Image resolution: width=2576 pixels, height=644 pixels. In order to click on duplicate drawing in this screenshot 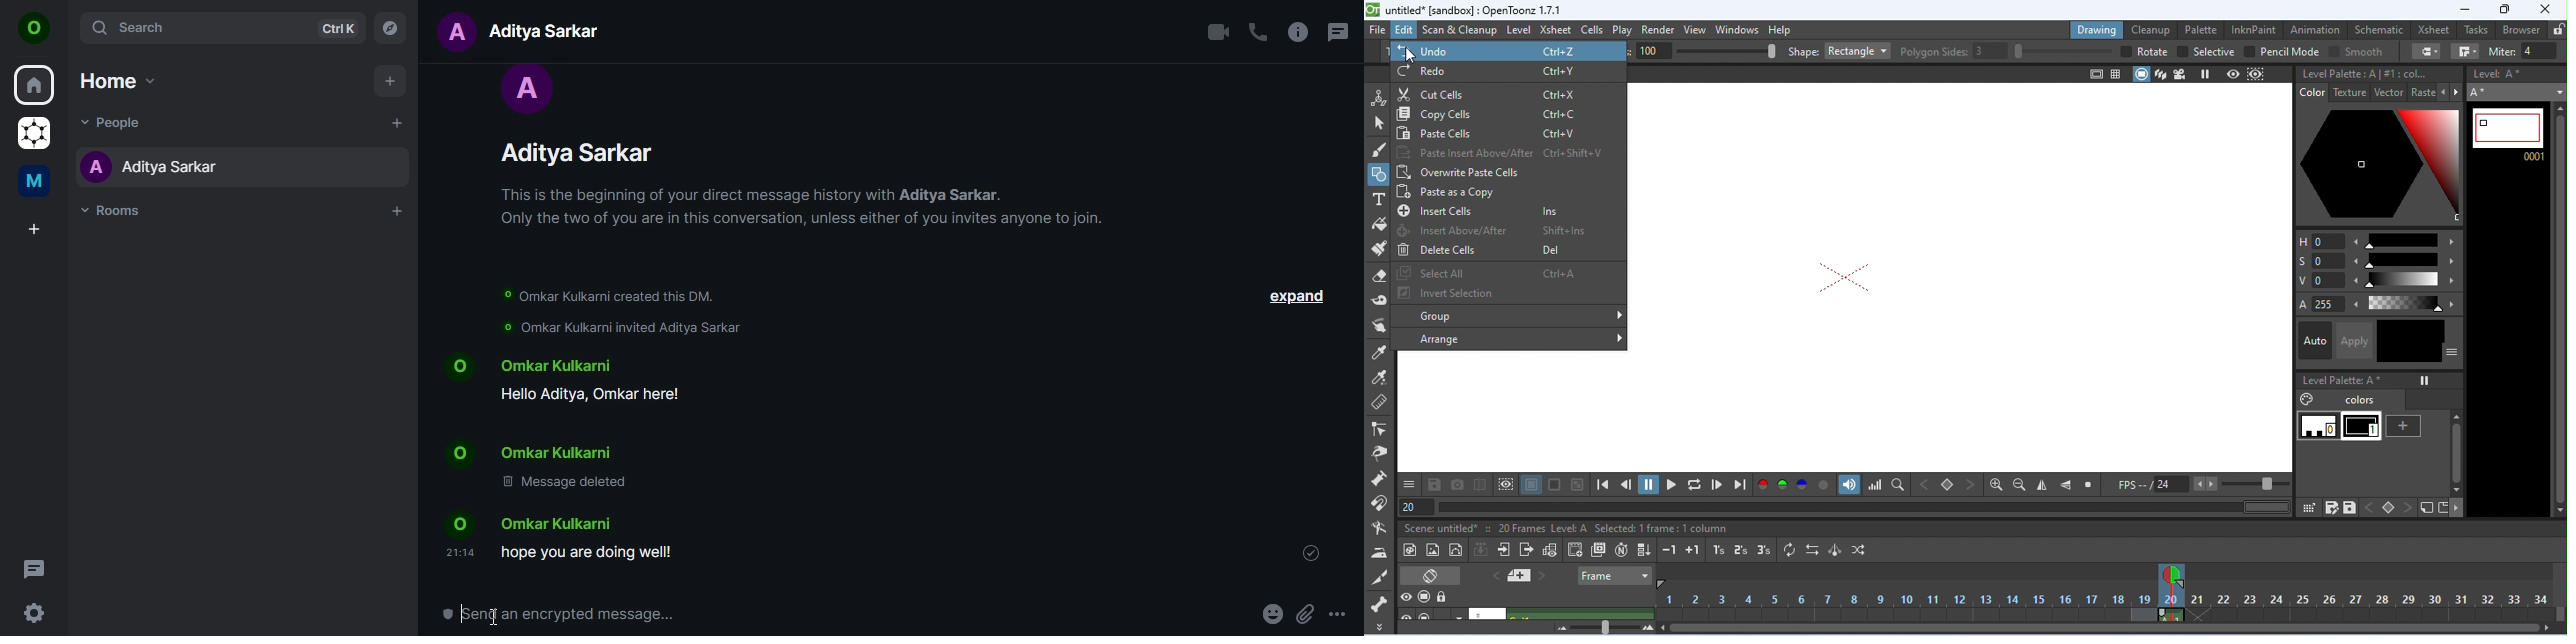, I will do `click(1600, 551)`.